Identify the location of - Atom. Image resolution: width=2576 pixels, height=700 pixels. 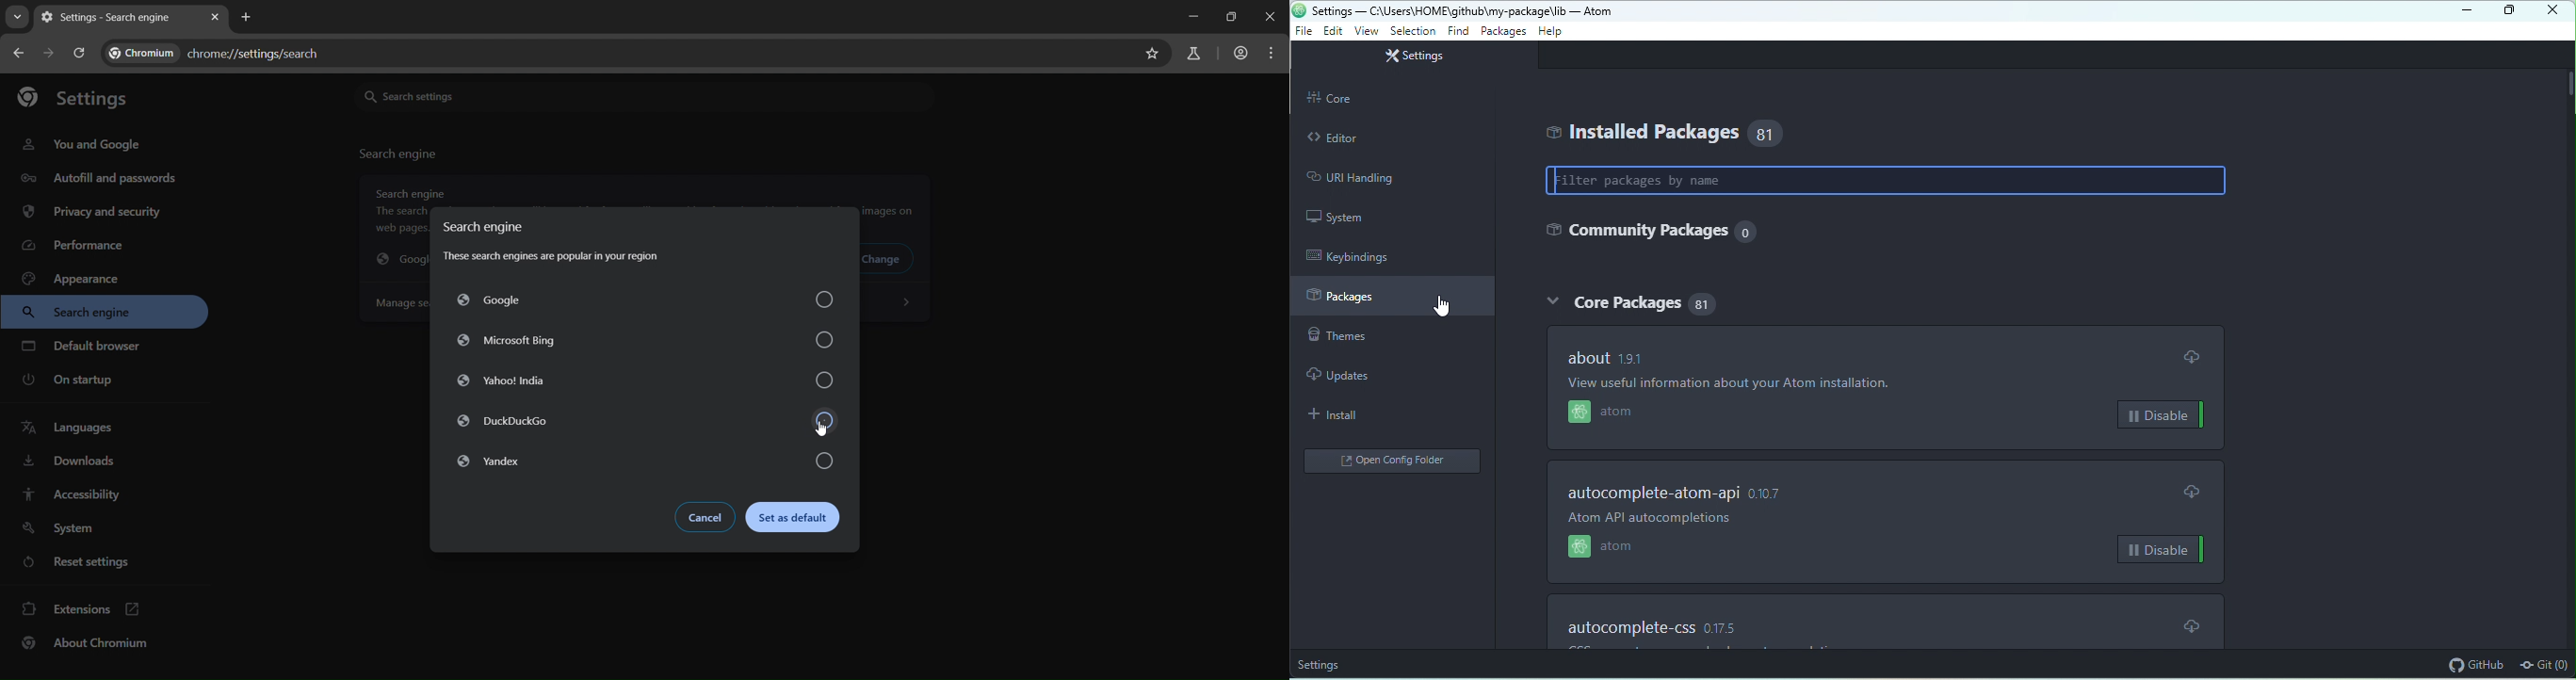
(1590, 11).